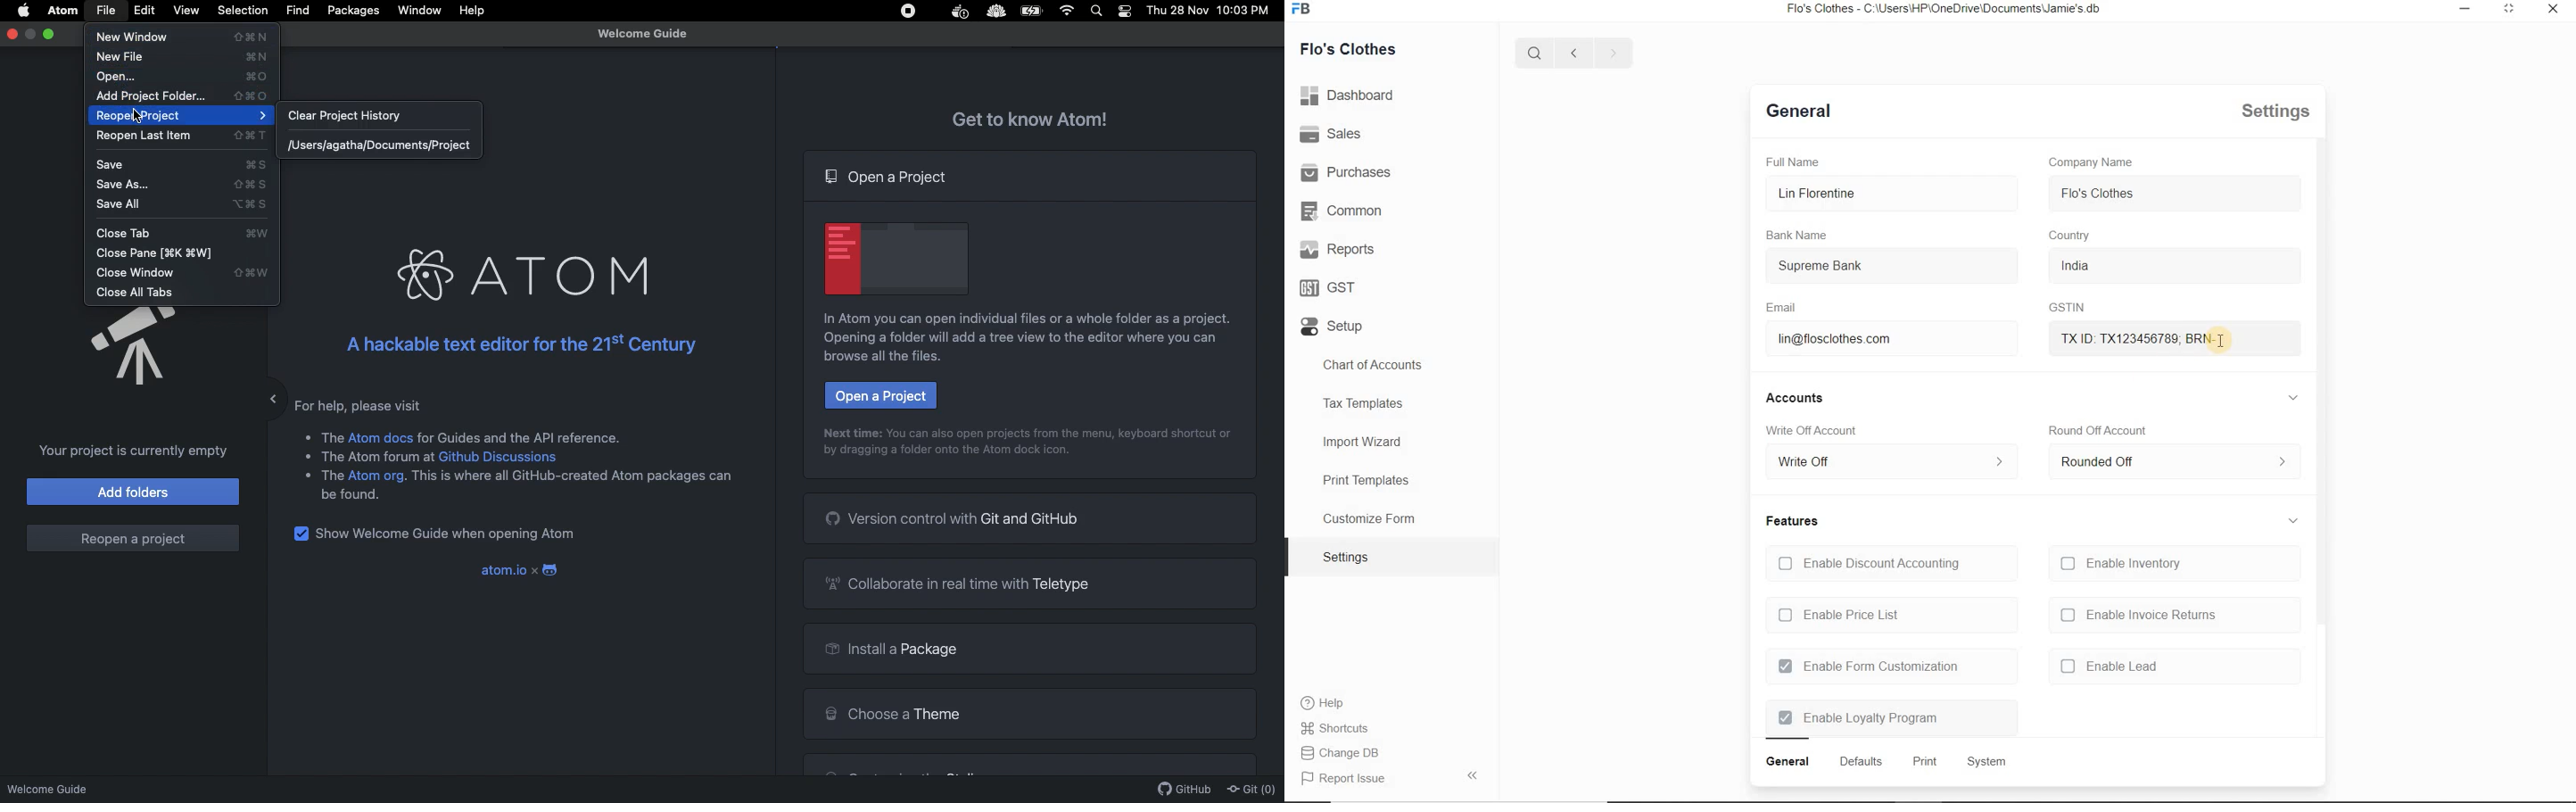  Describe the element at coordinates (2092, 162) in the screenshot. I see `Company Name` at that location.